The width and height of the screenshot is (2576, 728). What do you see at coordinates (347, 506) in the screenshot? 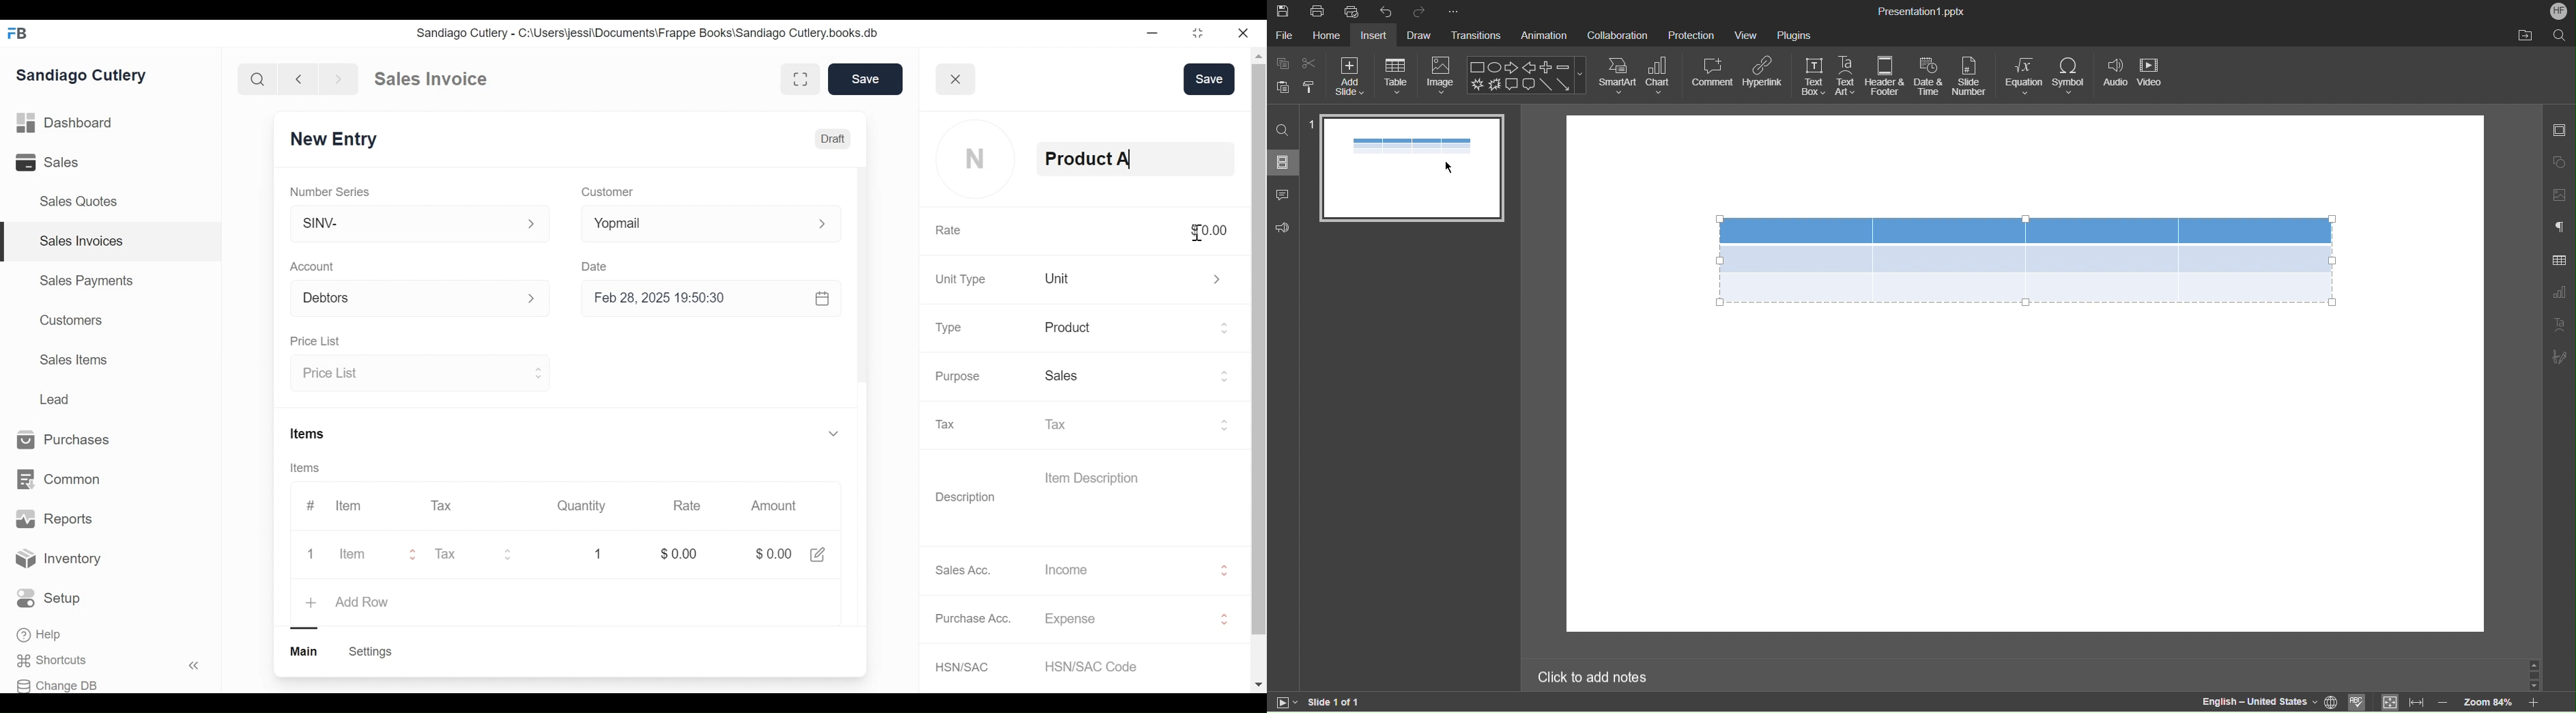
I see `Item` at bounding box center [347, 506].